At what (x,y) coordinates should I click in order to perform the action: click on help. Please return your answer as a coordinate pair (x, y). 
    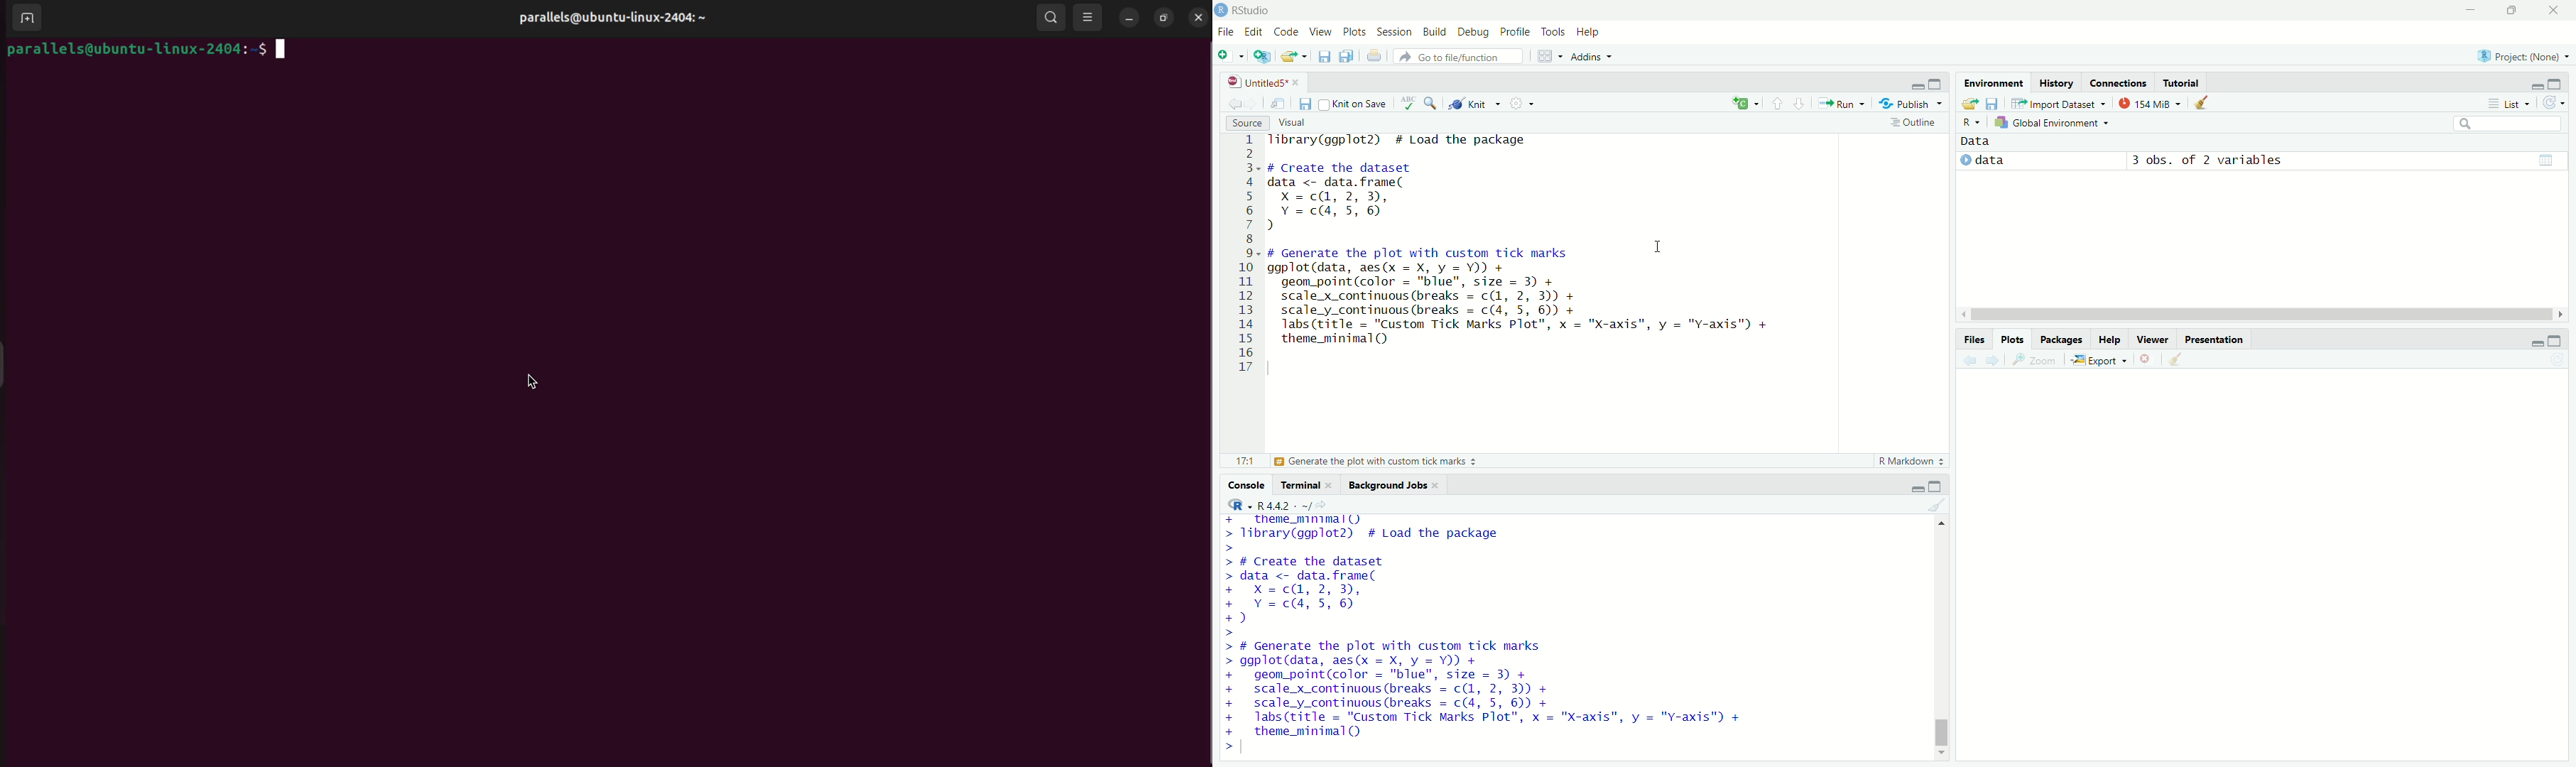
    Looking at the image, I should click on (1591, 31).